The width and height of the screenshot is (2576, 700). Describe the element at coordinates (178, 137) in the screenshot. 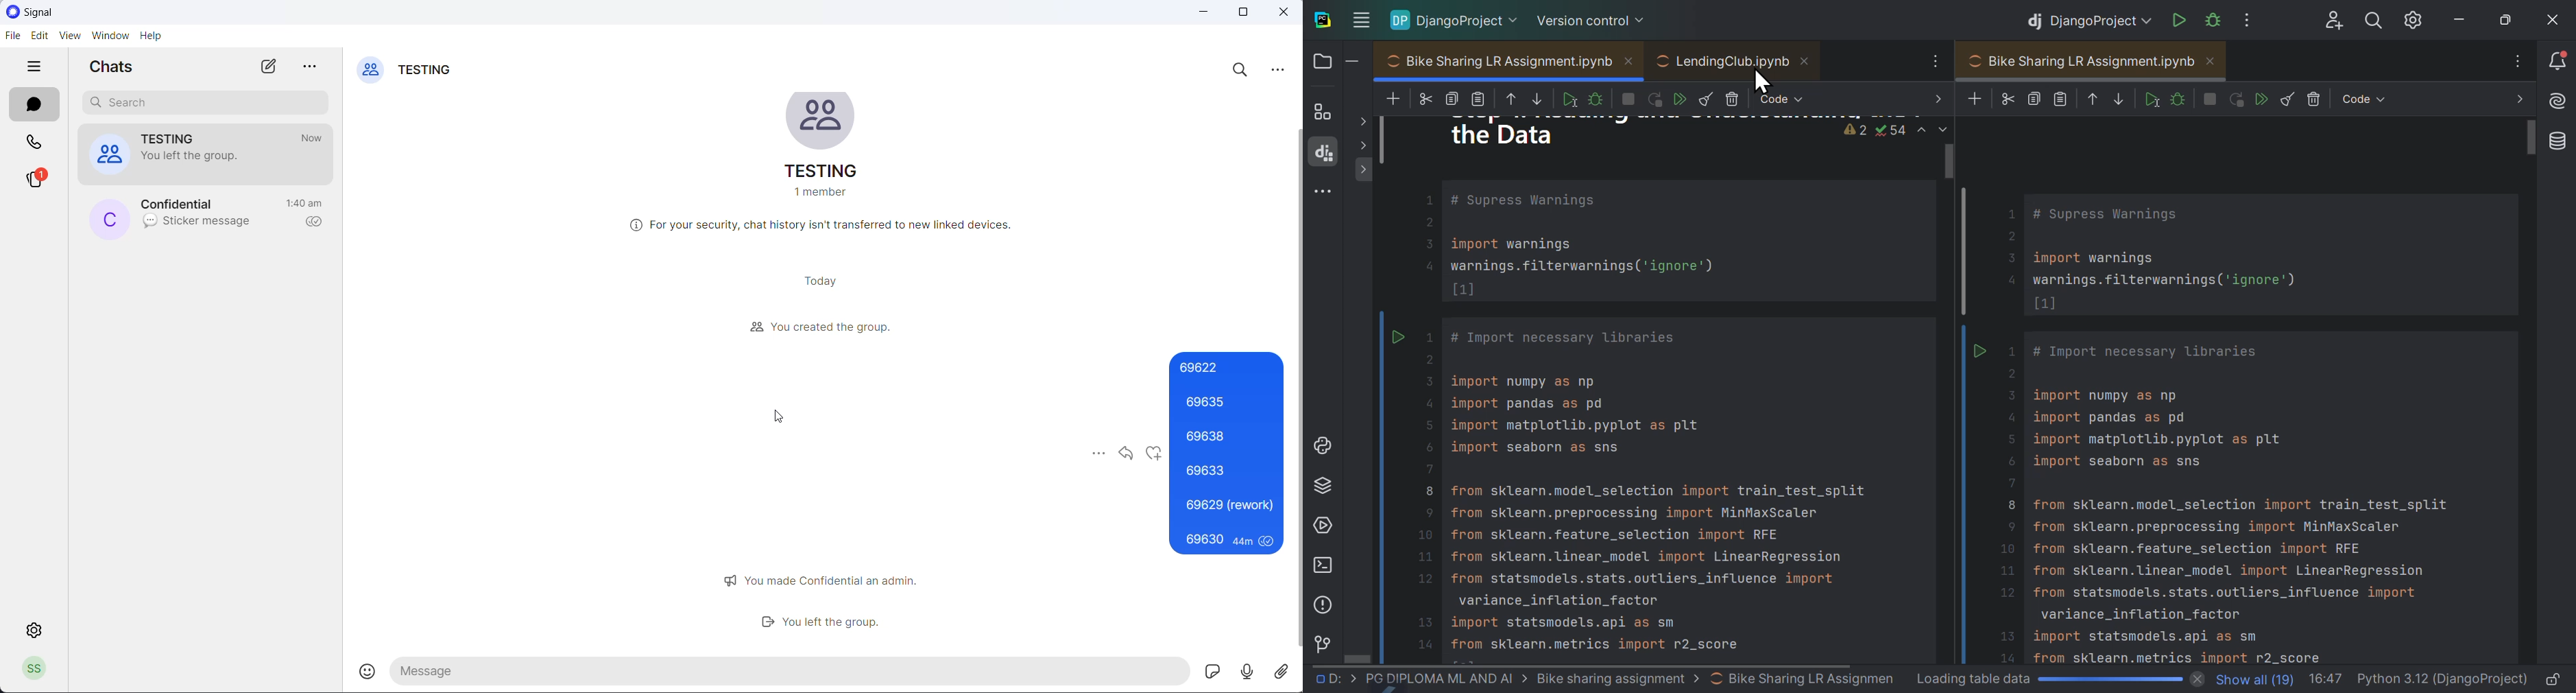

I see `group name` at that location.